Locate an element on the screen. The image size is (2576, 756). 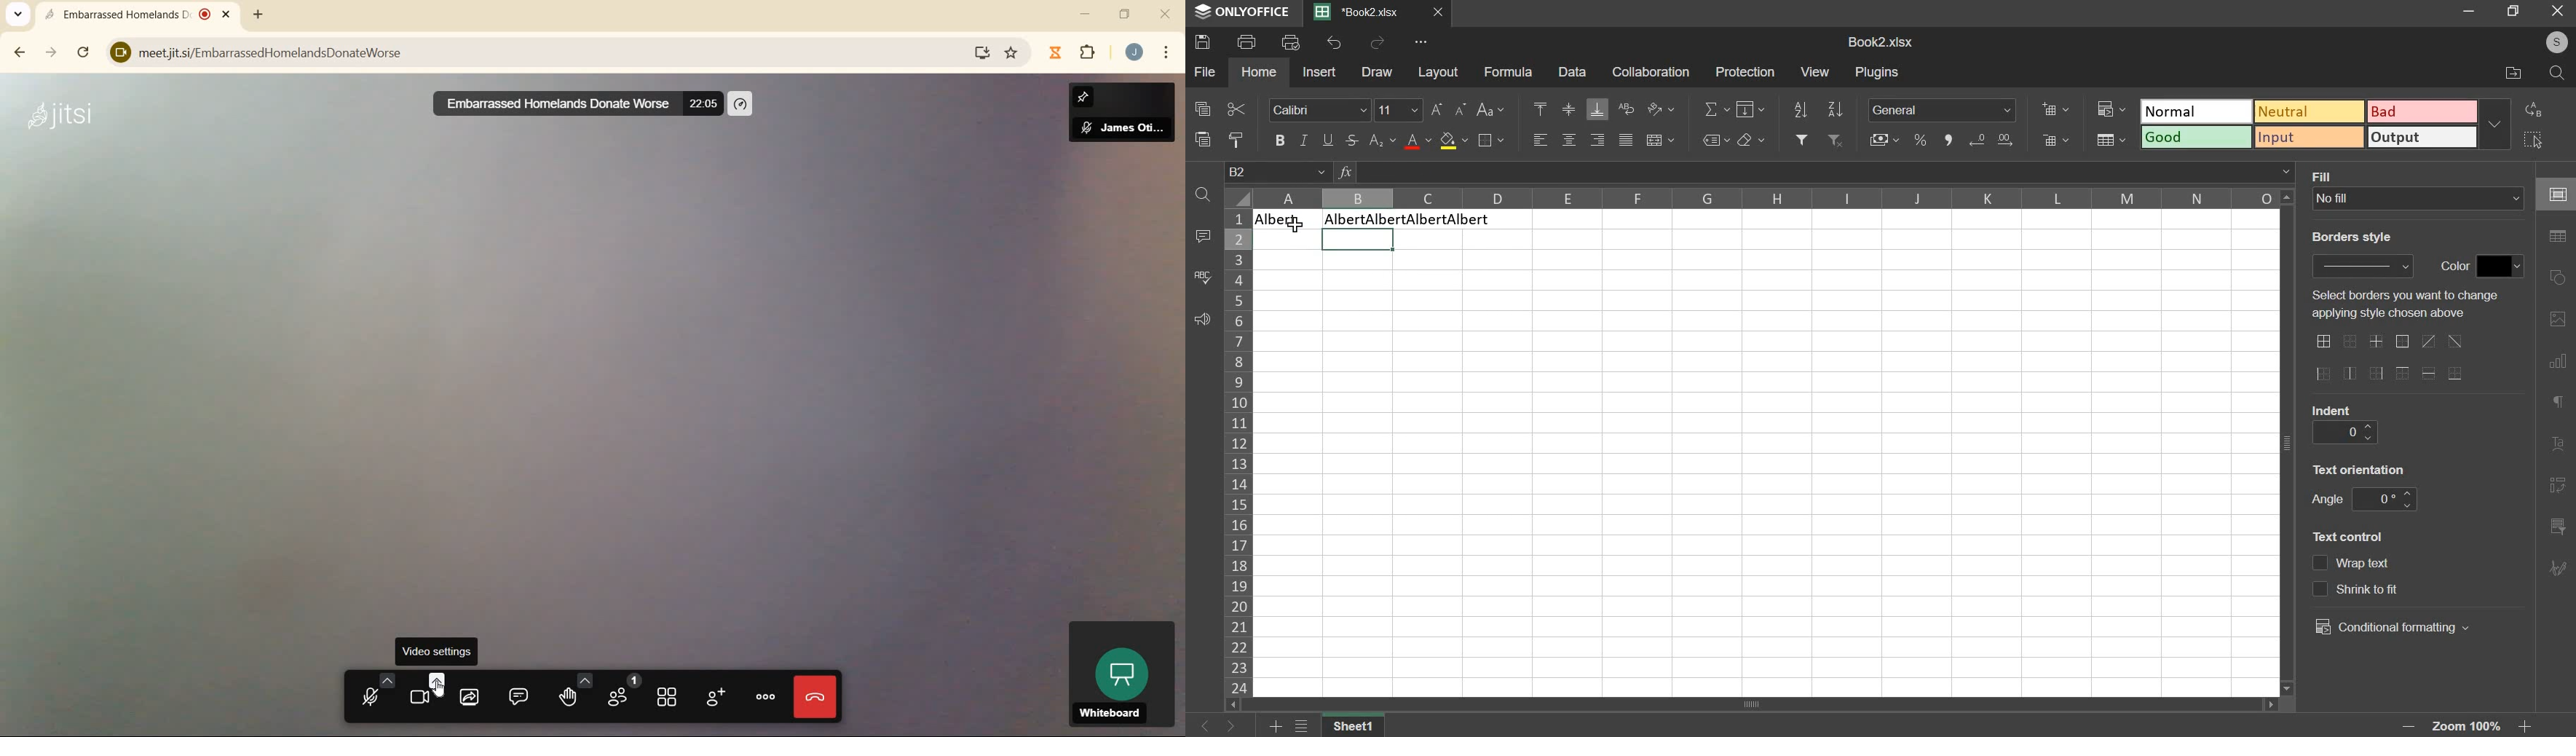
copy style is located at coordinates (1235, 139).